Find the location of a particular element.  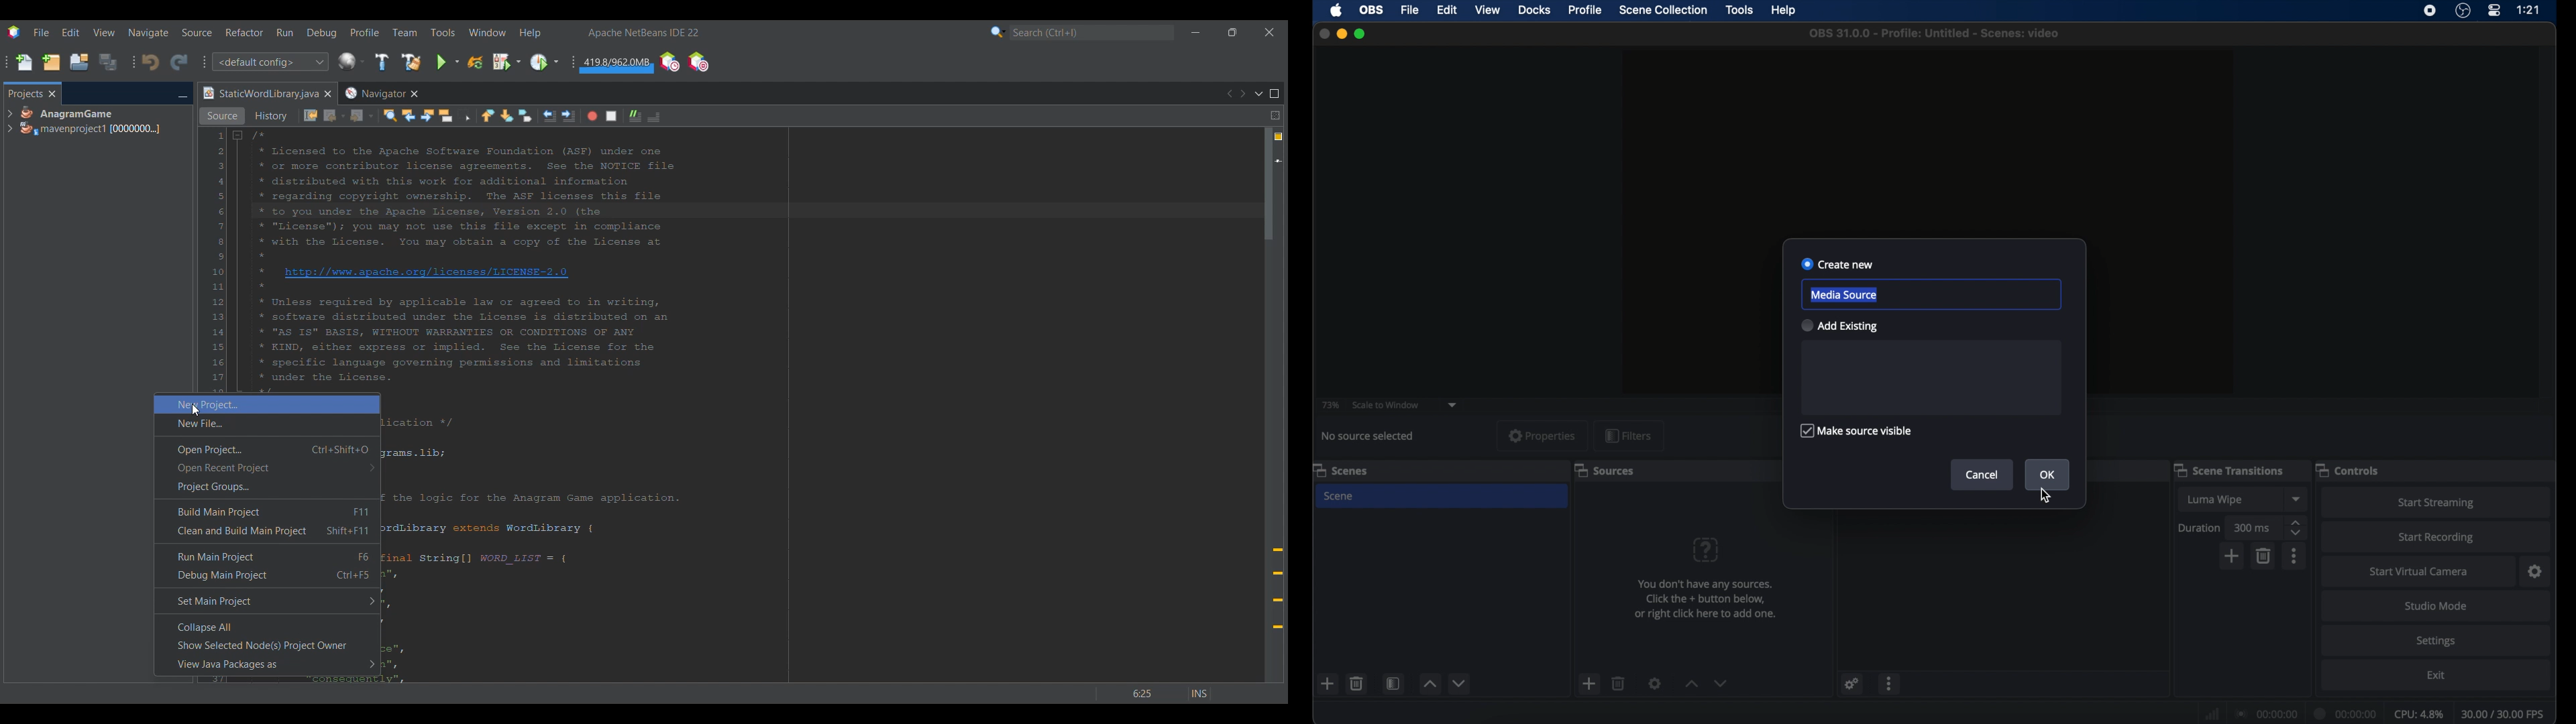

Configure window is located at coordinates (351, 61).